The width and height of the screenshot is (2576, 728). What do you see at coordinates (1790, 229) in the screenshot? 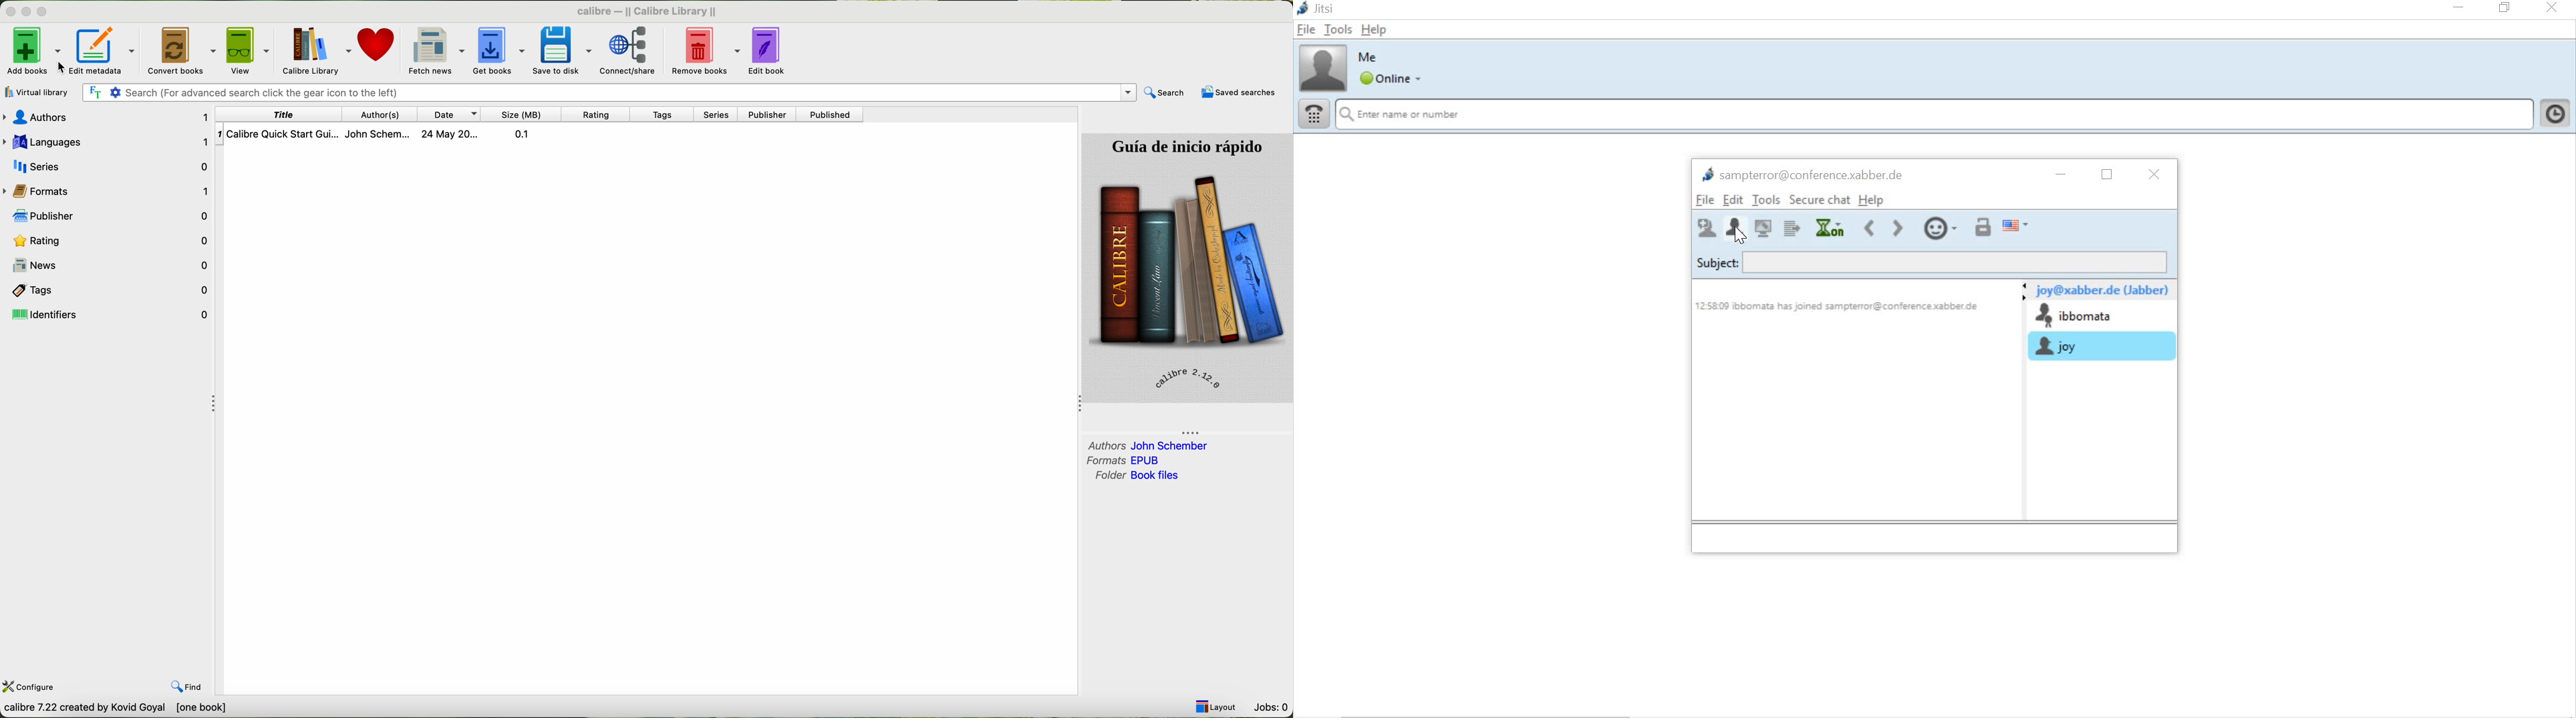
I see `send file` at bounding box center [1790, 229].